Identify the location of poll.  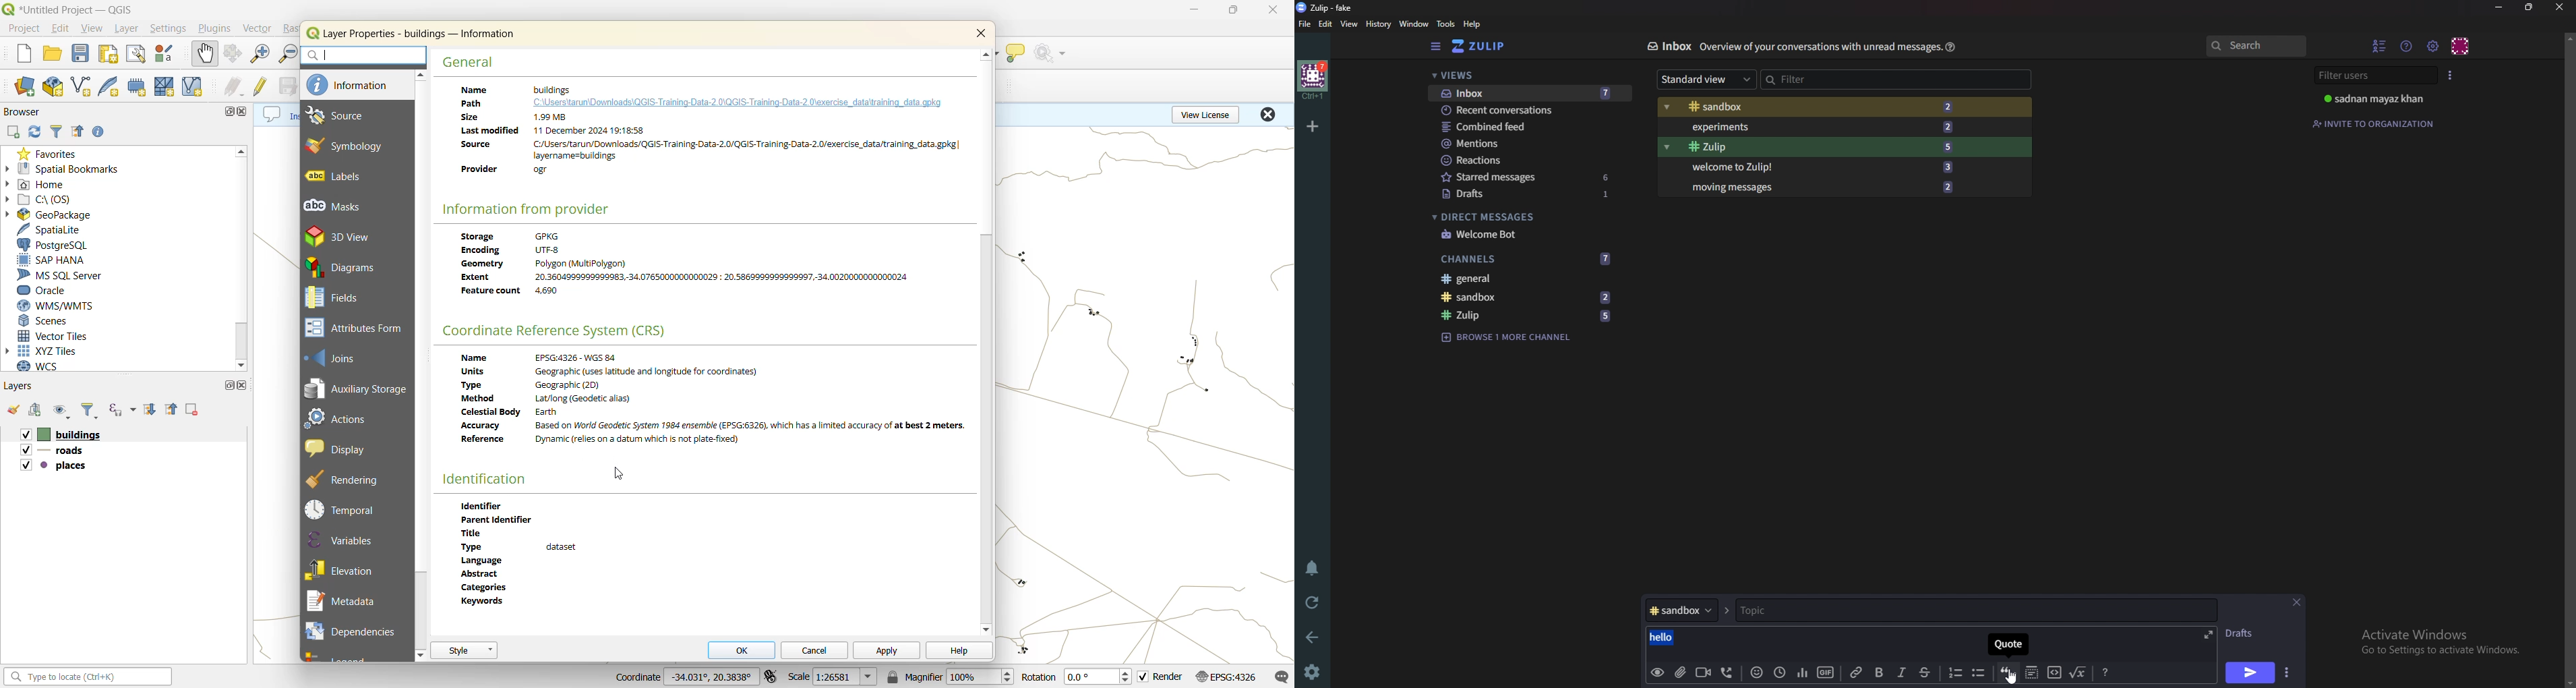
(1803, 674).